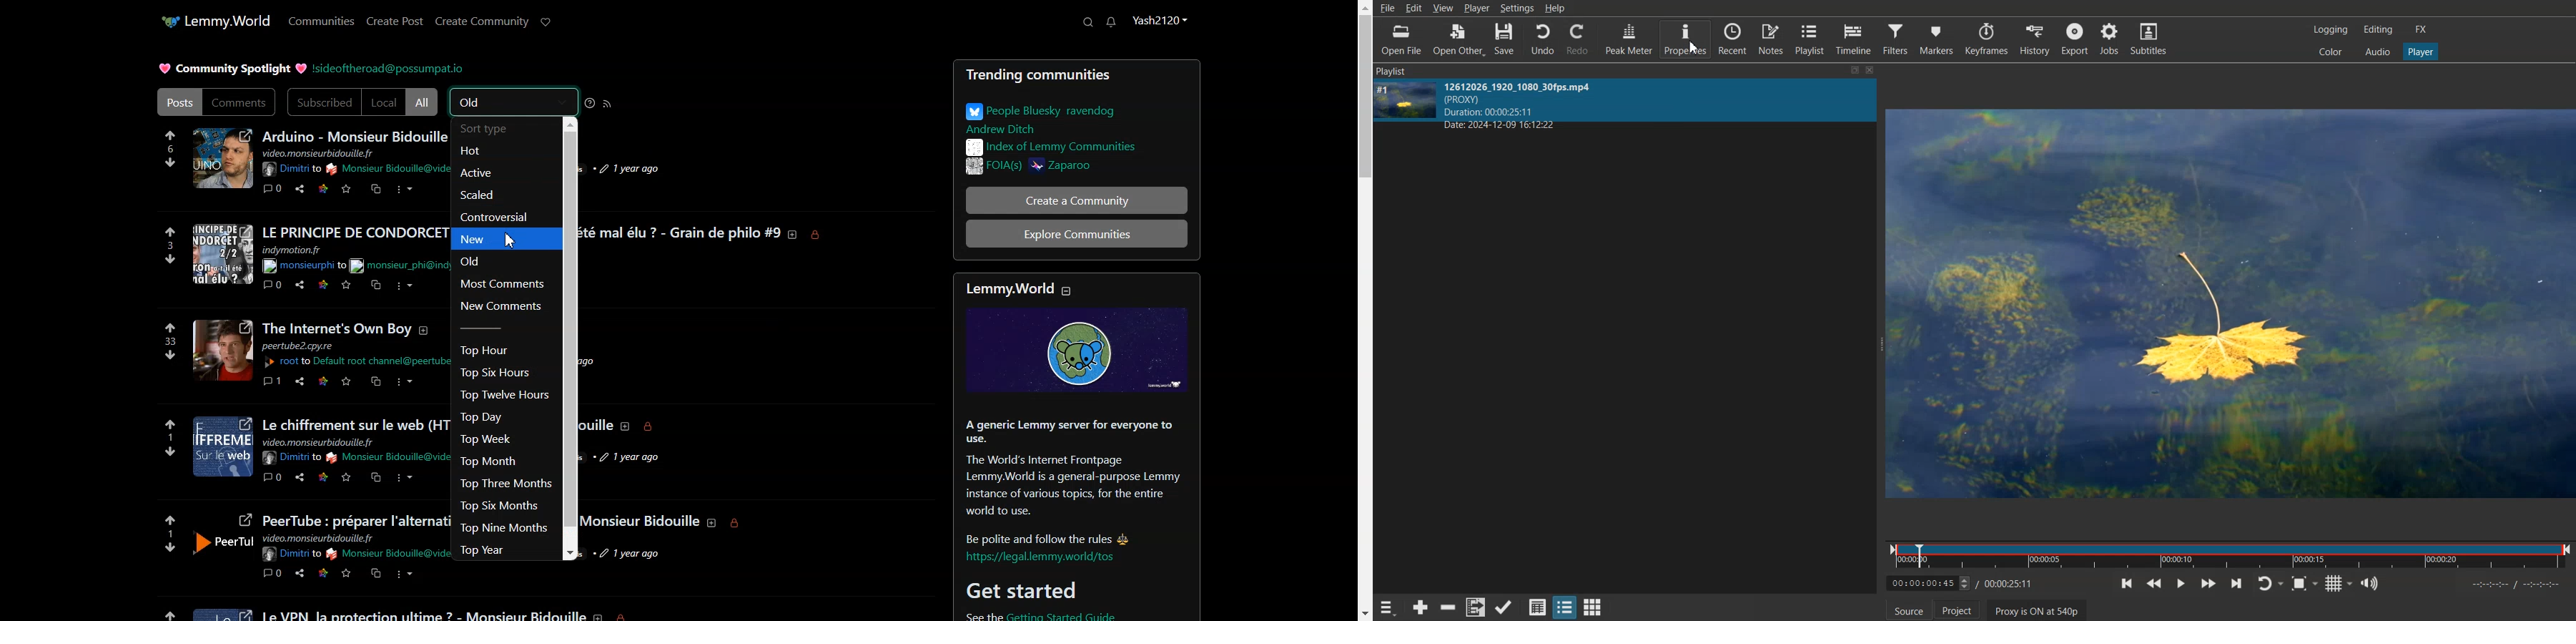 Image resolution: width=2576 pixels, height=644 pixels. Describe the element at coordinates (2331, 51) in the screenshot. I see `Color` at that location.